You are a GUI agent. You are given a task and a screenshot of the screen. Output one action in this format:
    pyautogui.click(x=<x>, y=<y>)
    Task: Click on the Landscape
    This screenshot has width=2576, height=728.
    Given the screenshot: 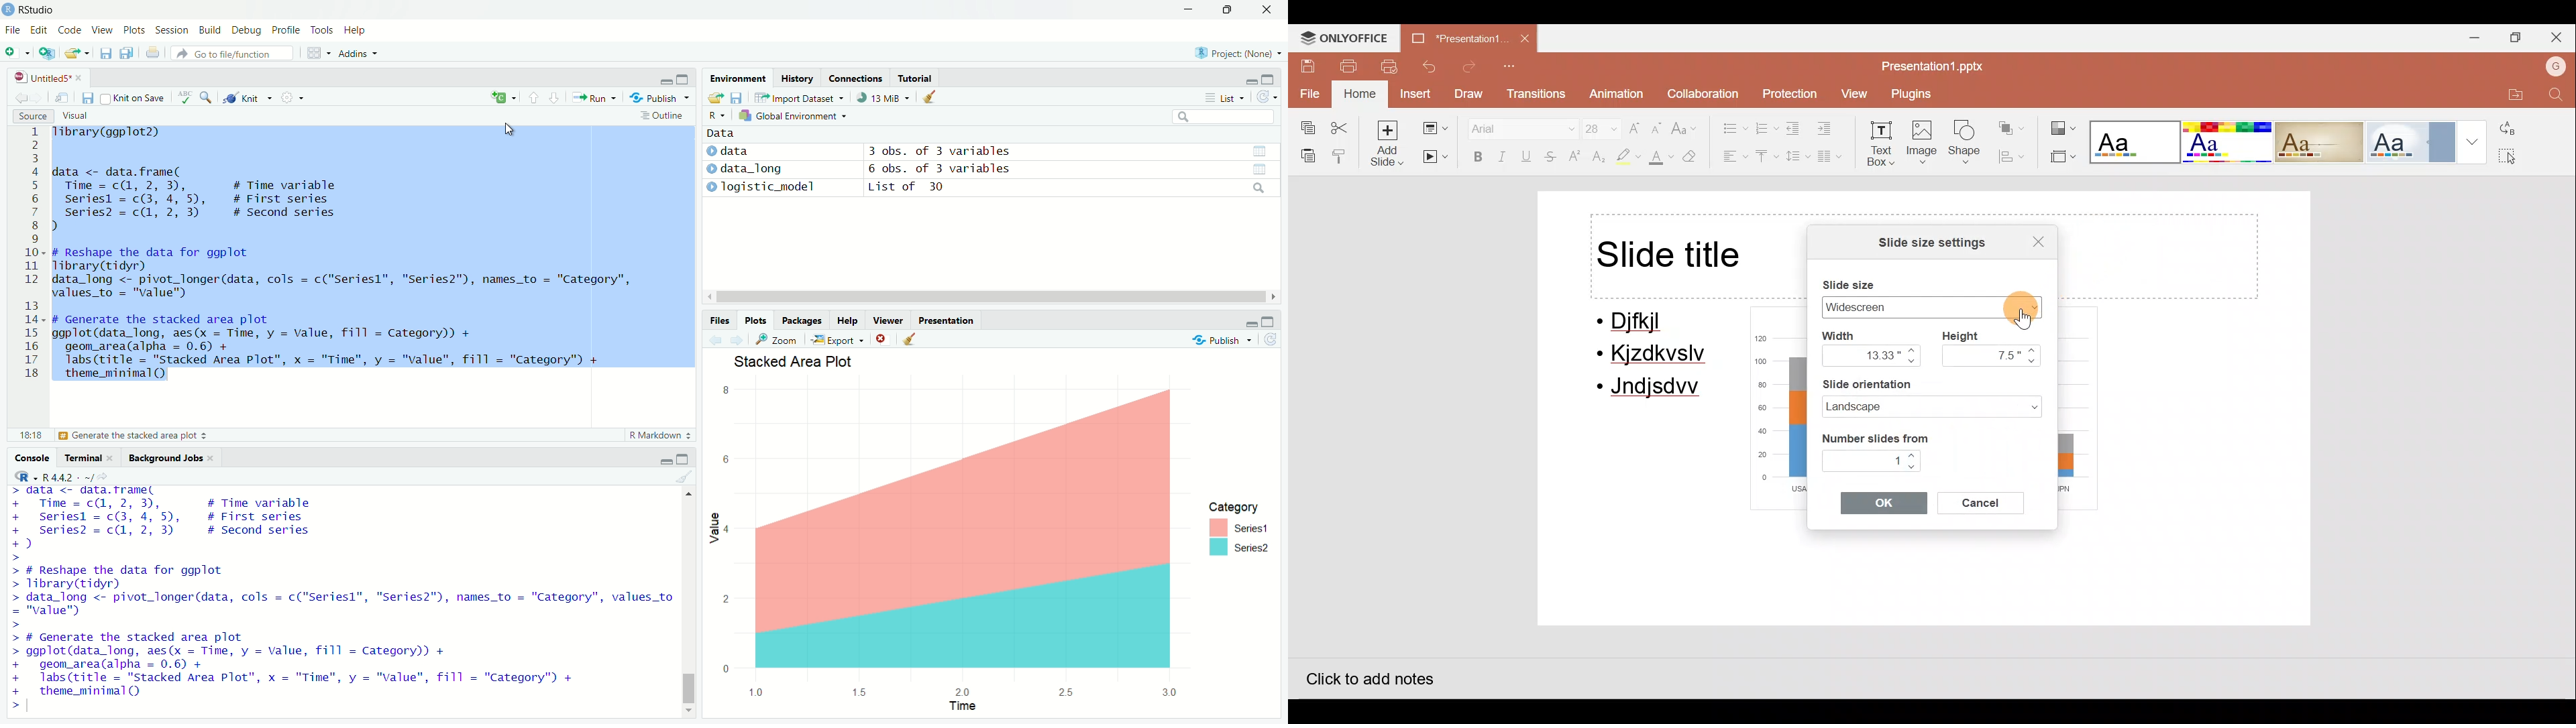 What is the action you would take?
    pyautogui.click(x=1900, y=406)
    